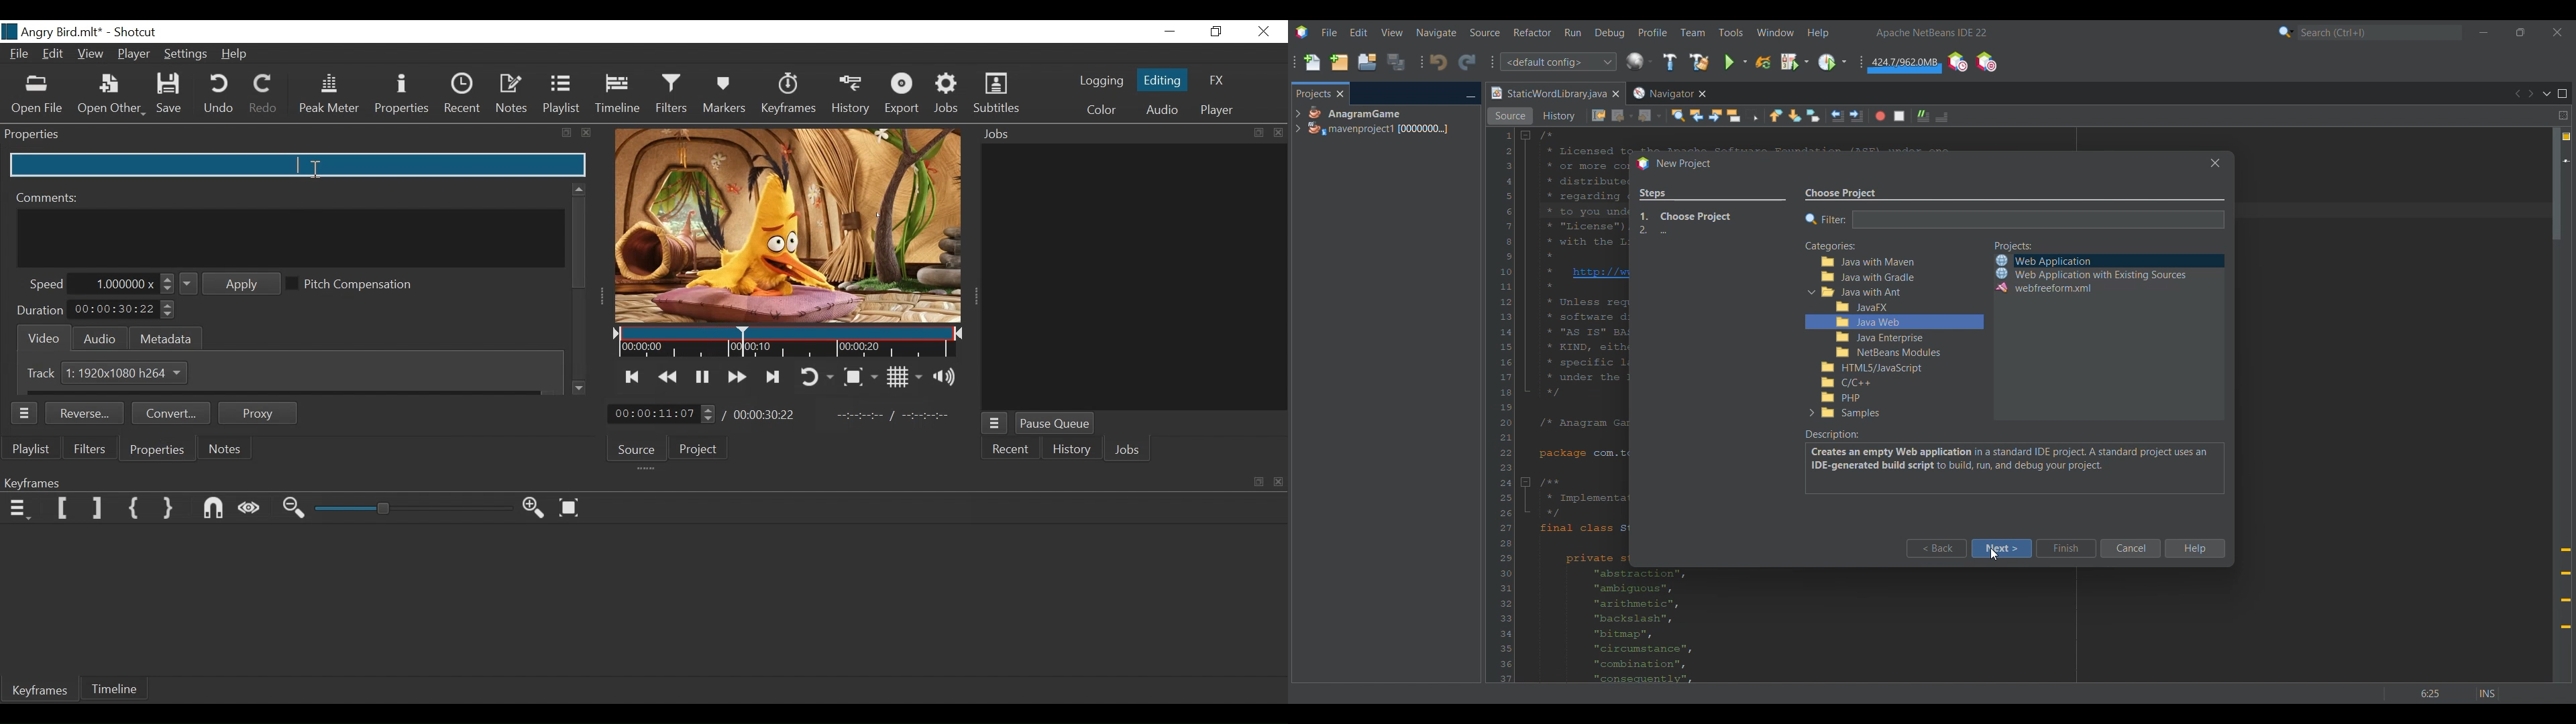  Describe the element at coordinates (818, 377) in the screenshot. I see `Toggle player looping` at that location.